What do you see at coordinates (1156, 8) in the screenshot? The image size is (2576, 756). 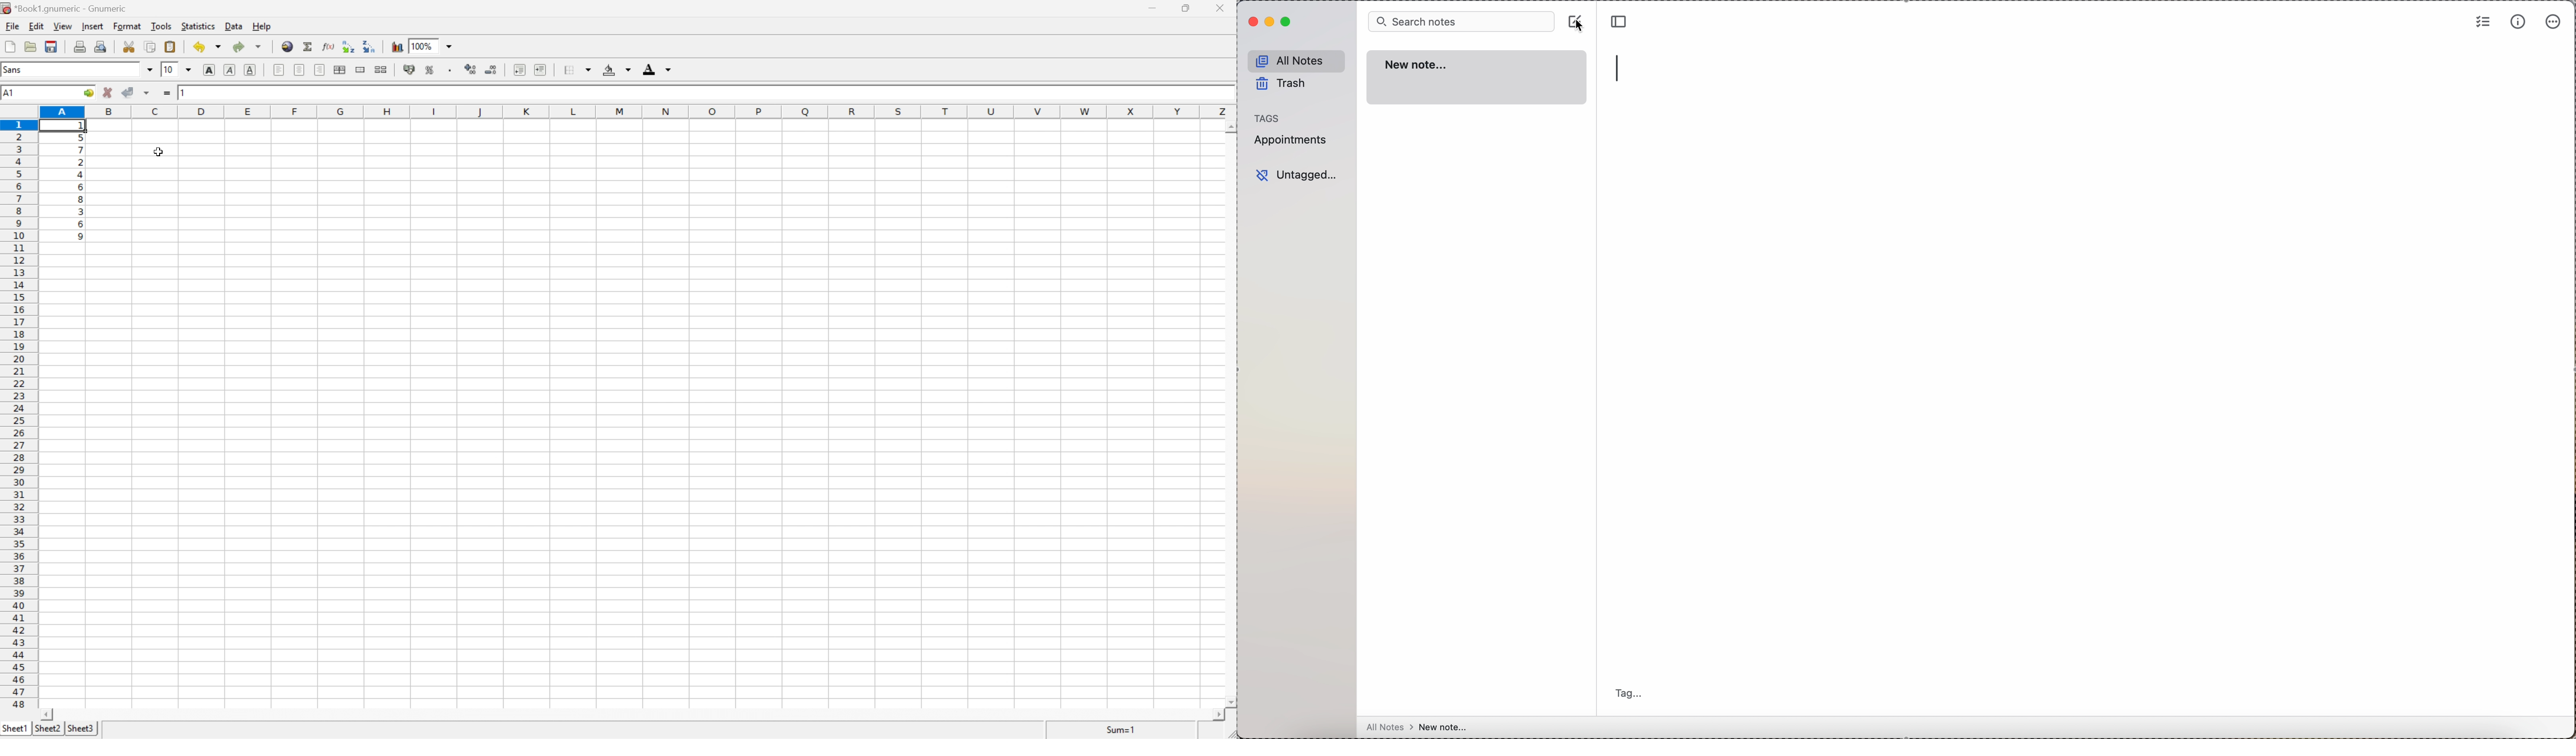 I see `minimize` at bounding box center [1156, 8].